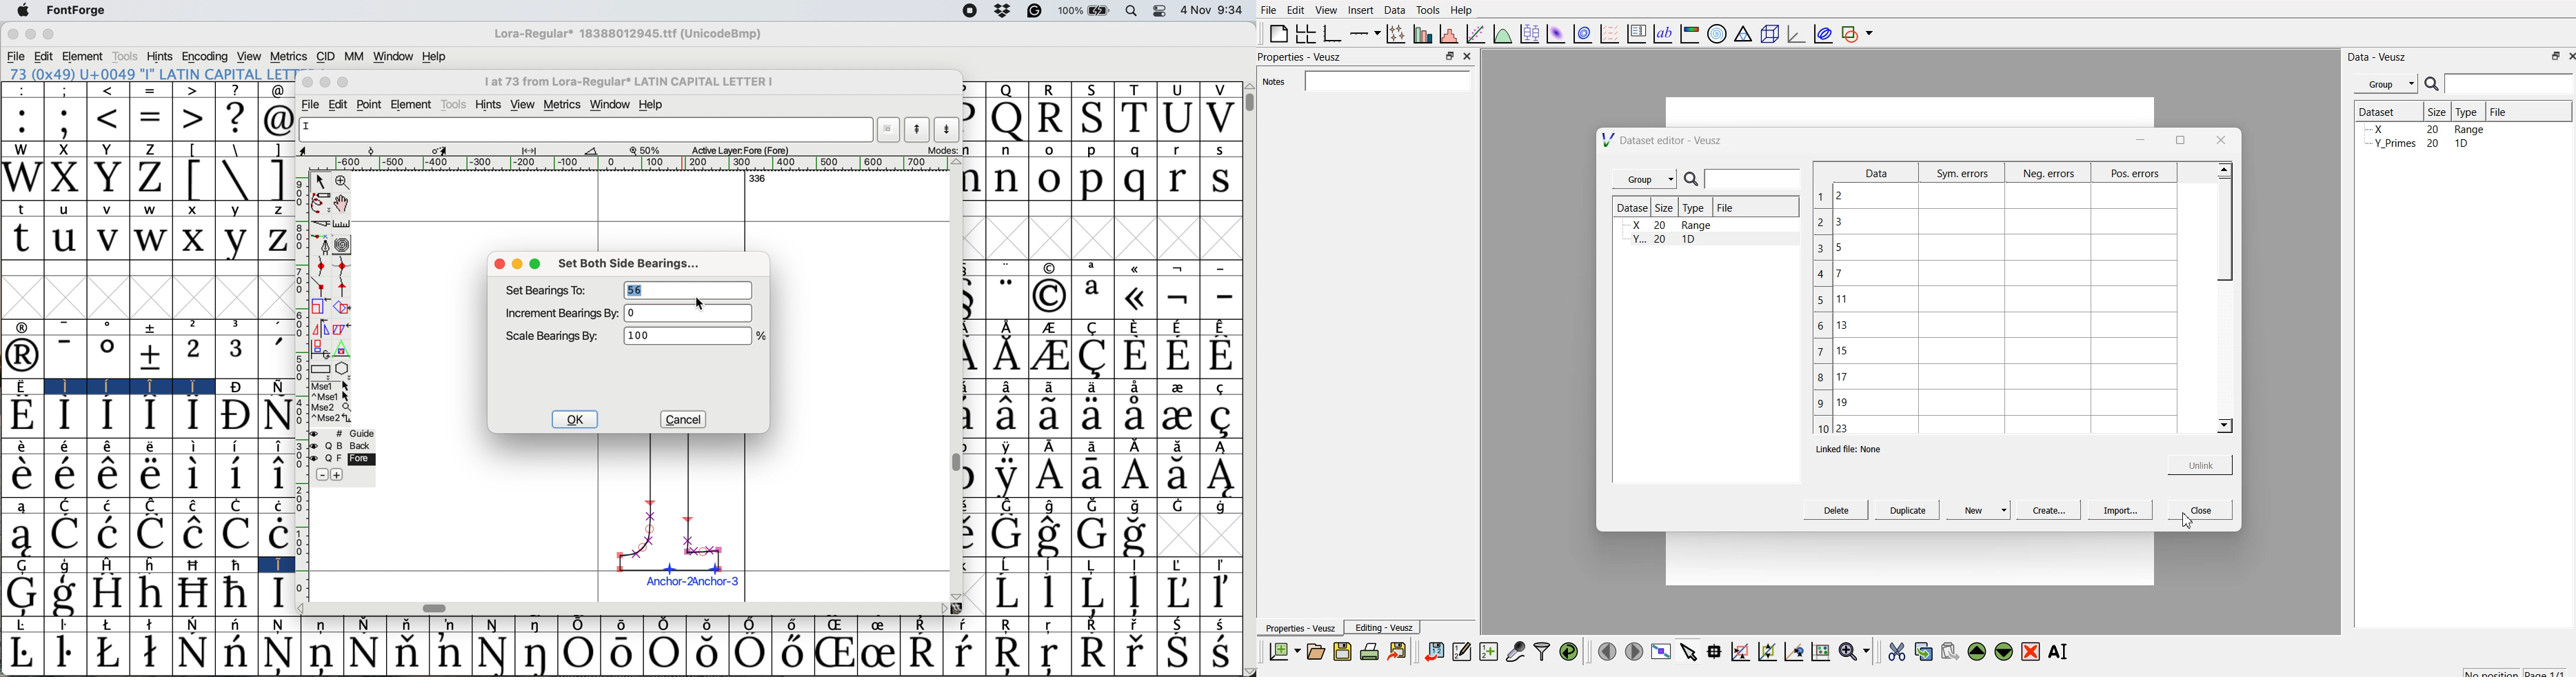  What do you see at coordinates (151, 121) in the screenshot?
I see `=` at bounding box center [151, 121].